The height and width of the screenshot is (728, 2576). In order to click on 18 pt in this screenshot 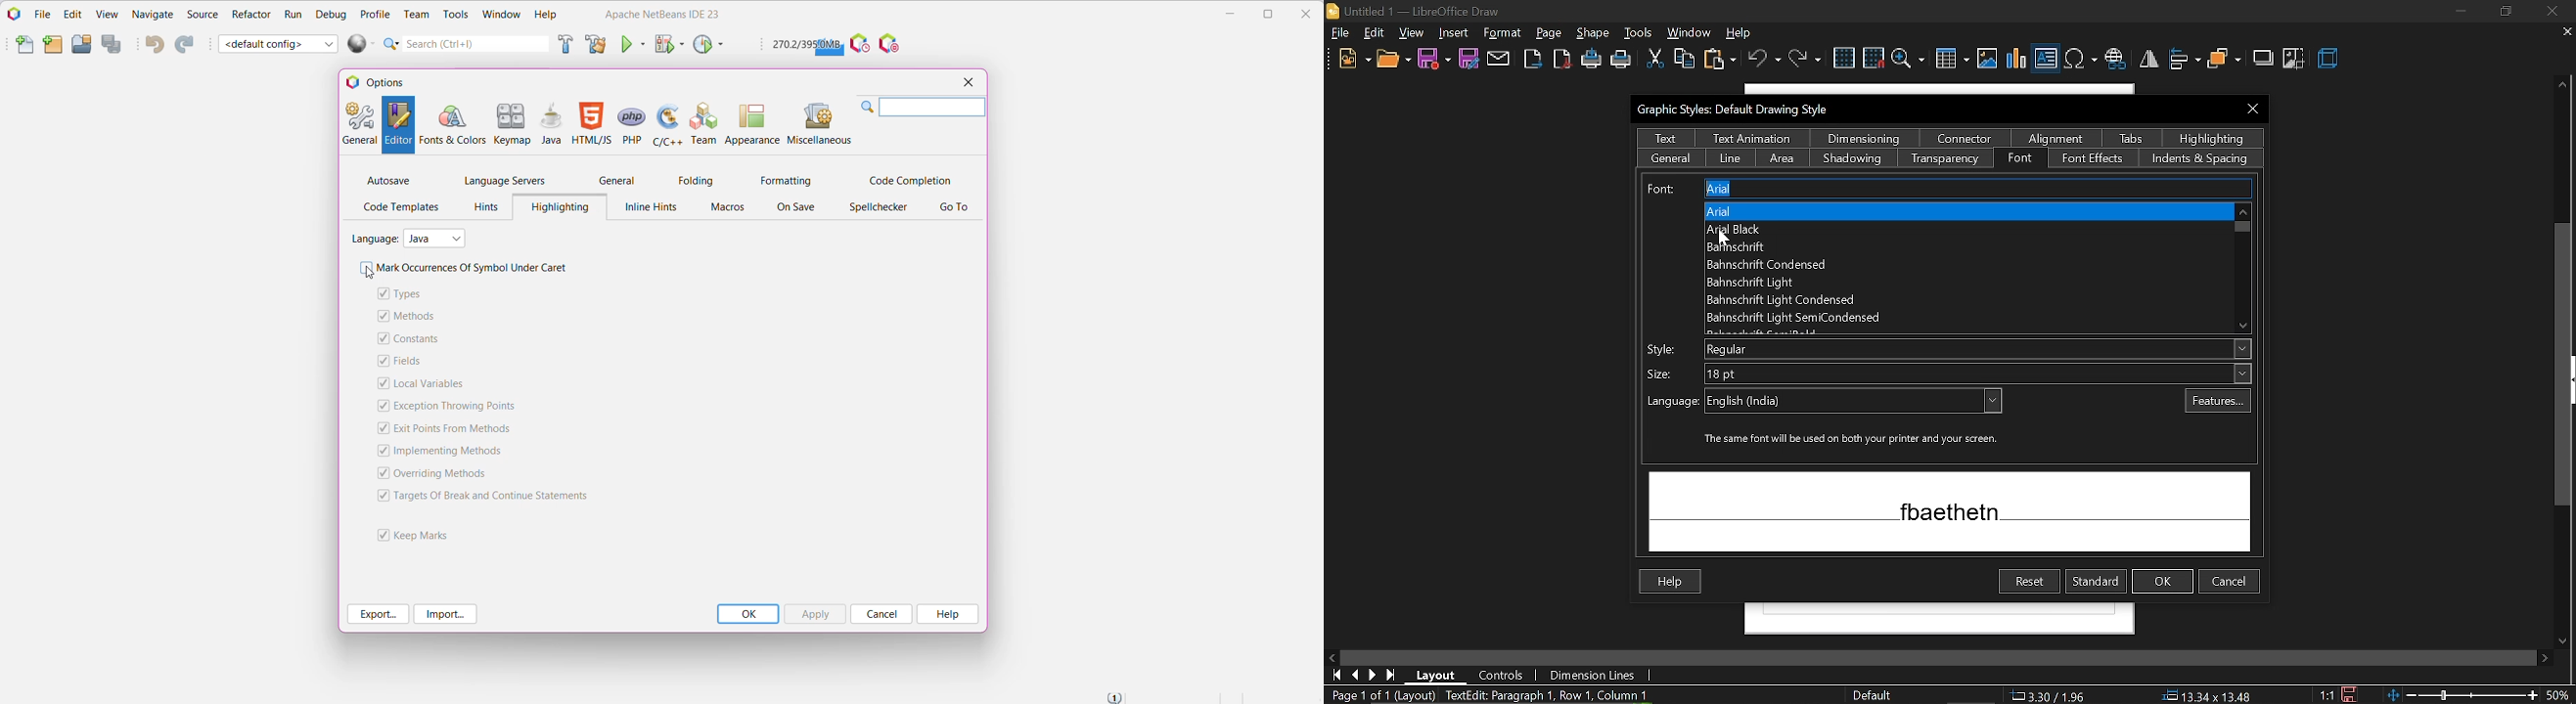, I will do `click(1972, 374)`.